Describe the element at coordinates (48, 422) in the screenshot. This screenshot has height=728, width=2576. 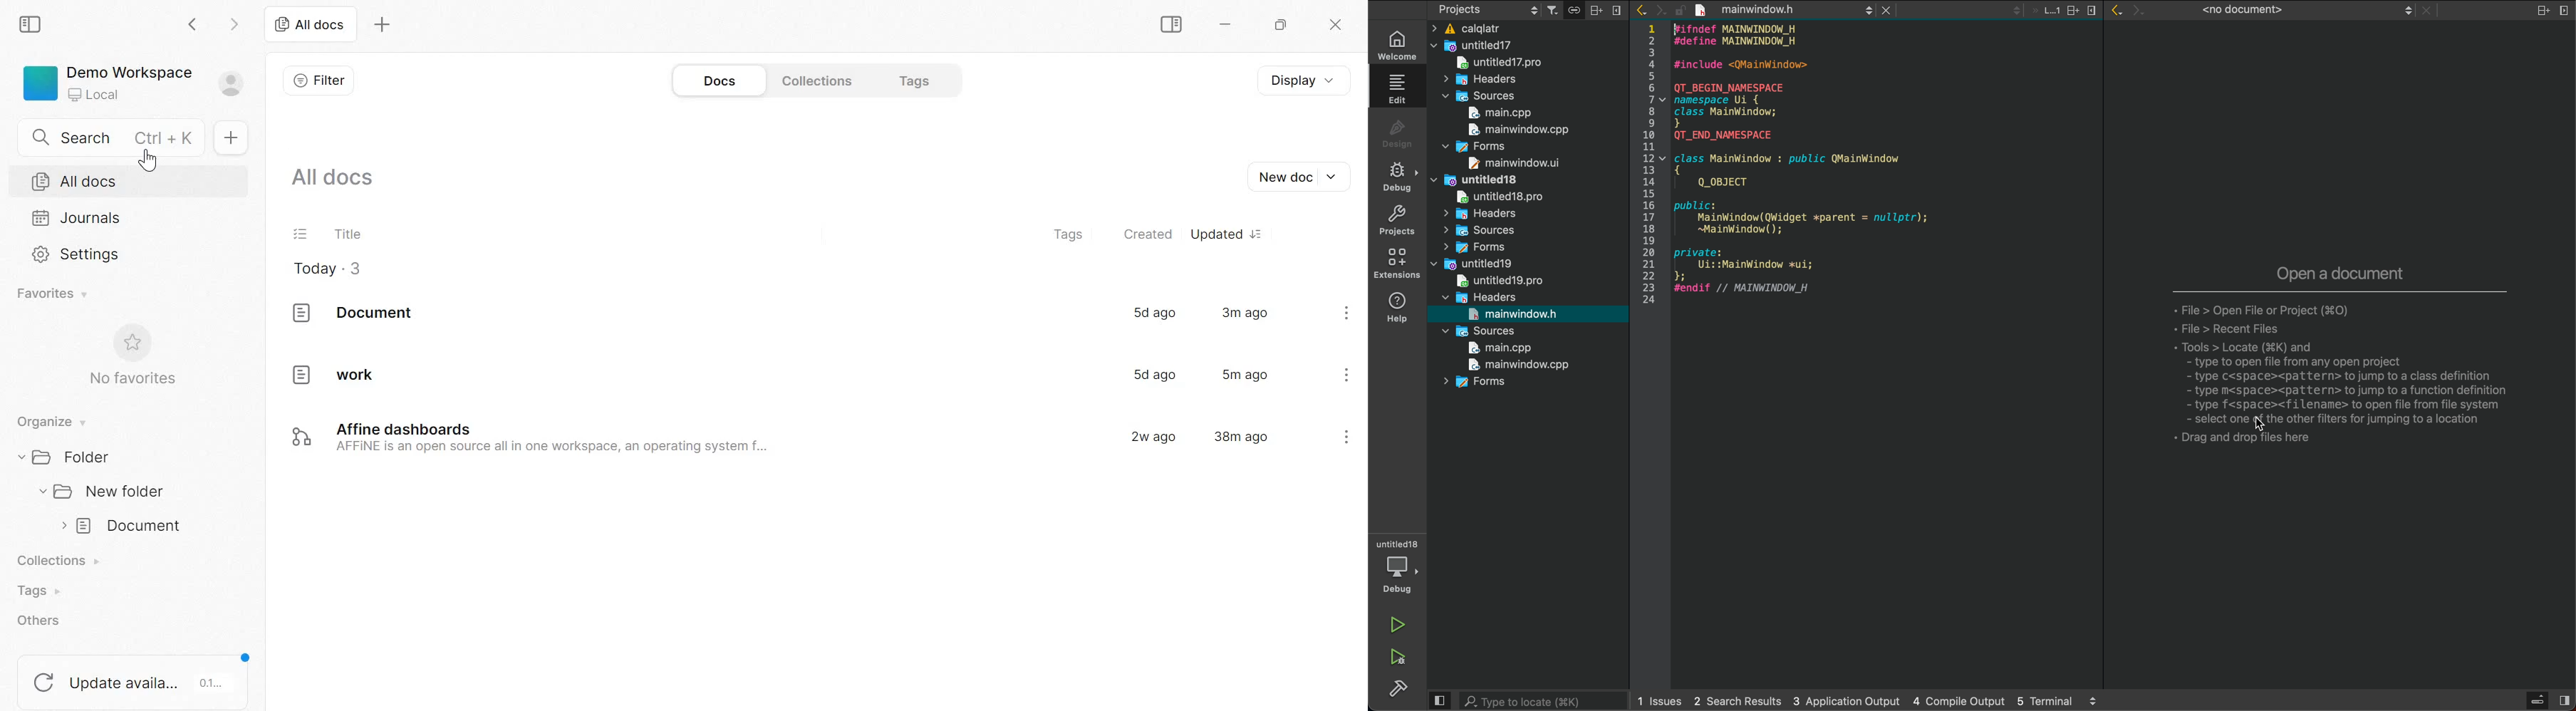
I see `Organize` at that location.